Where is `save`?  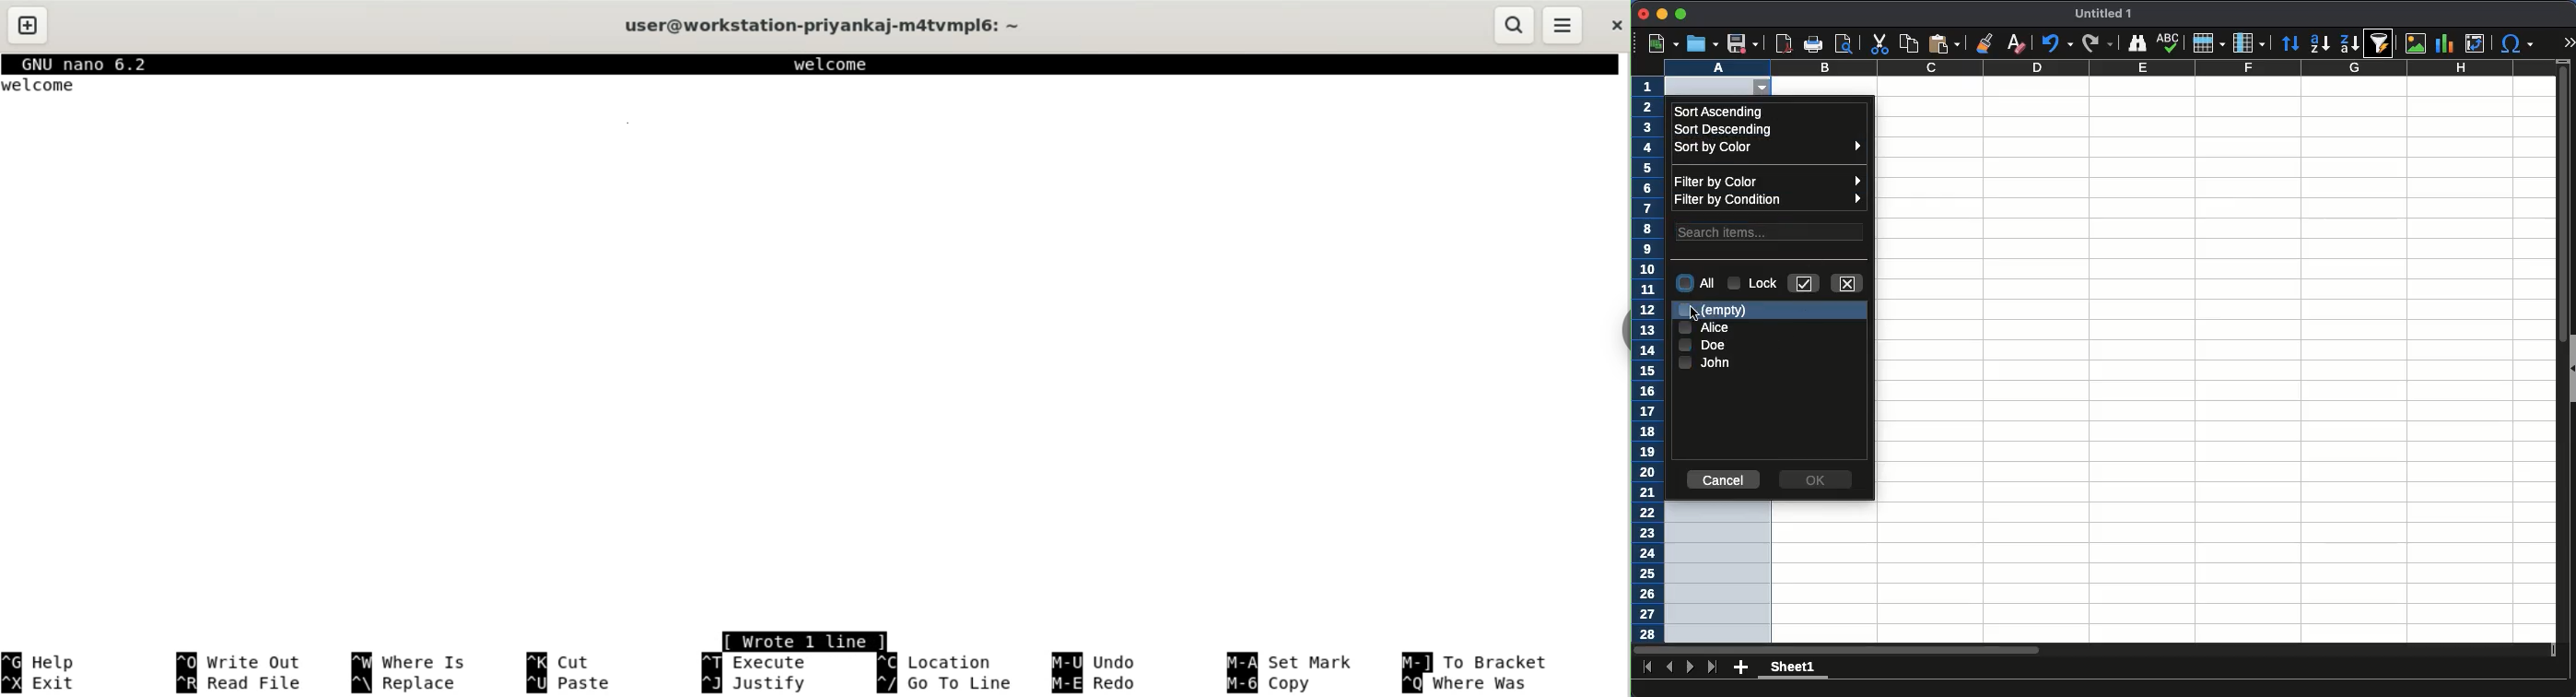
save is located at coordinates (1741, 43).